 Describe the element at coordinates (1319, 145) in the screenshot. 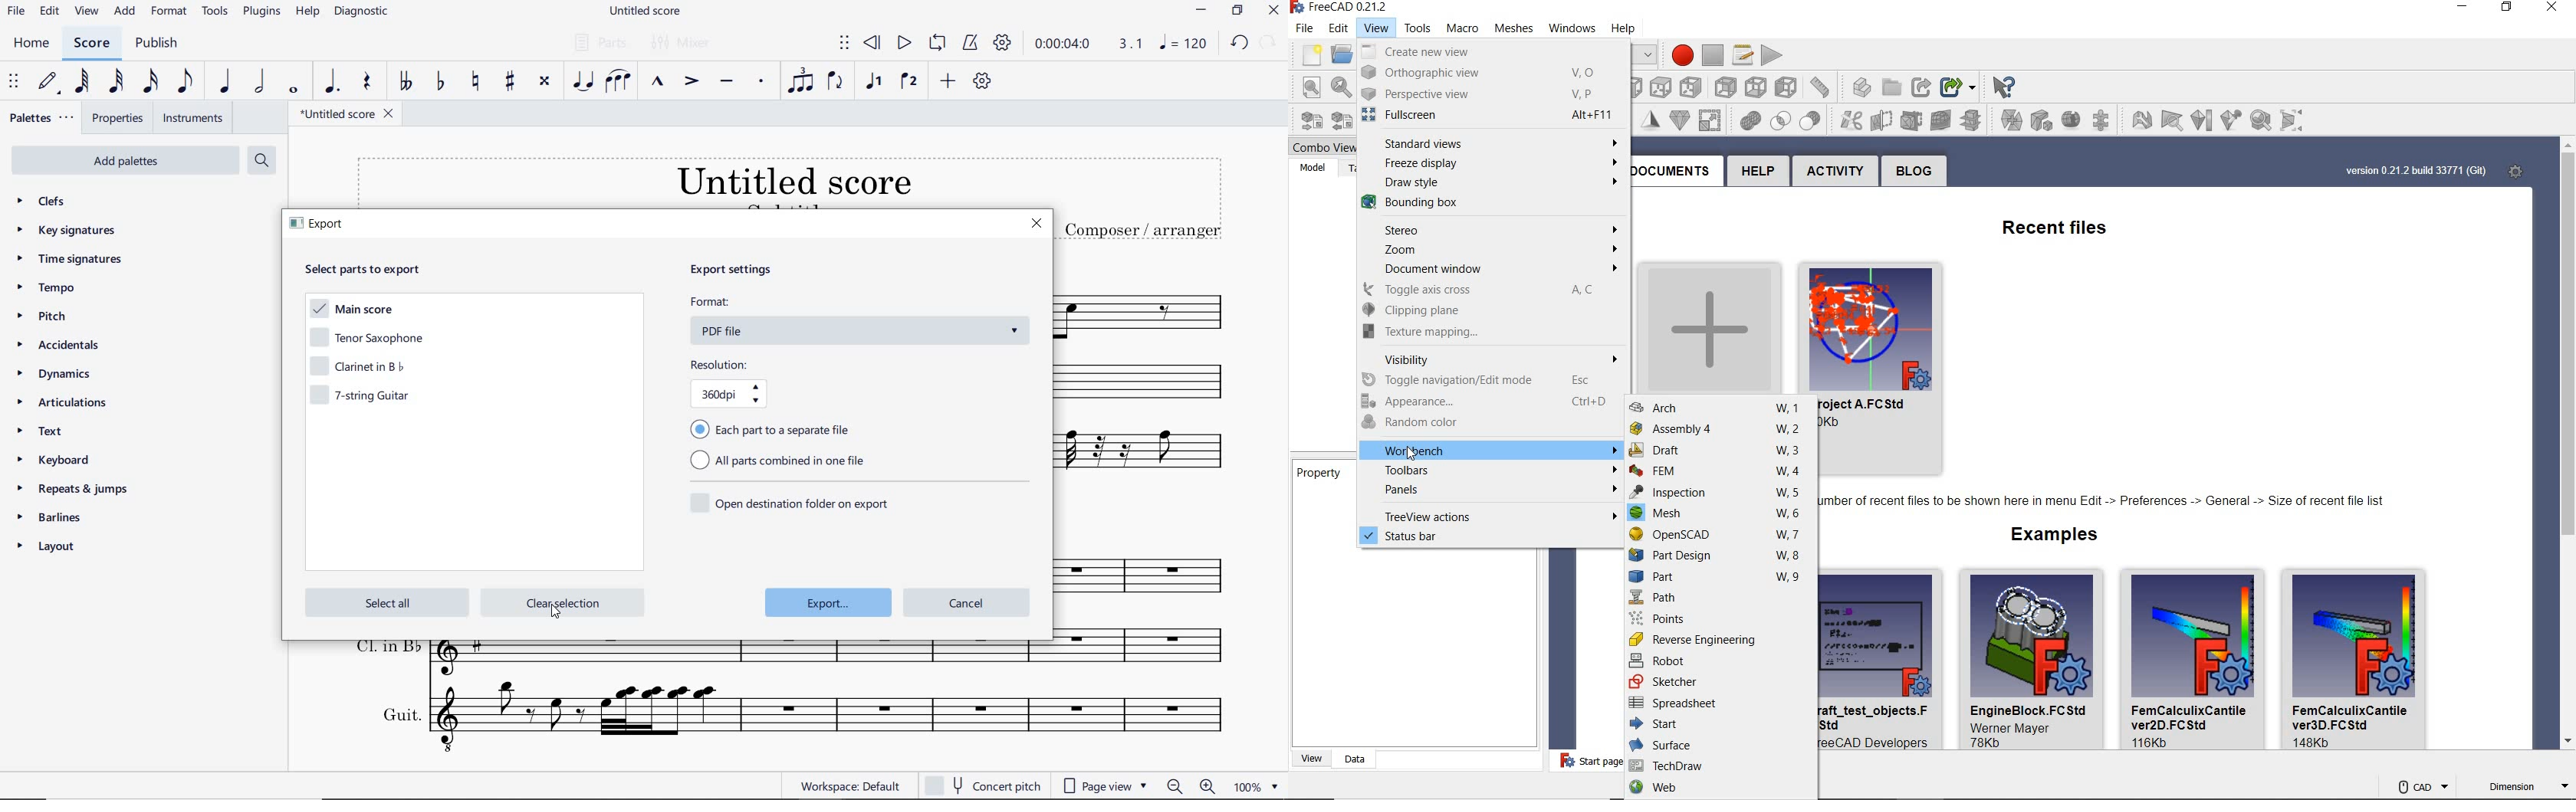

I see `combo view` at that location.